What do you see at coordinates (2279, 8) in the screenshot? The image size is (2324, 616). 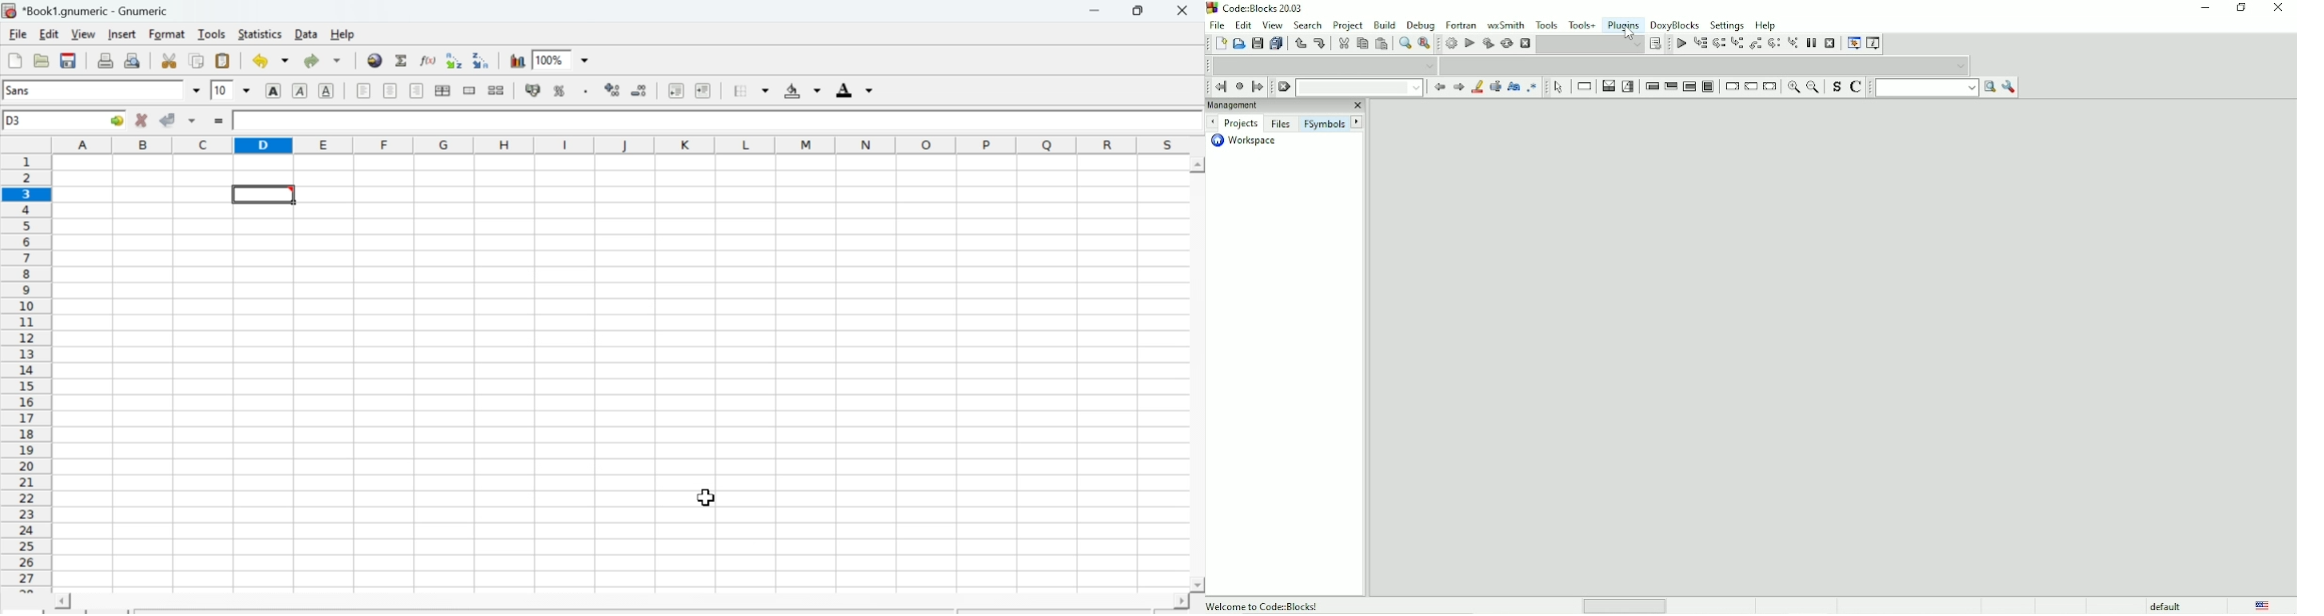 I see `Close` at bounding box center [2279, 8].